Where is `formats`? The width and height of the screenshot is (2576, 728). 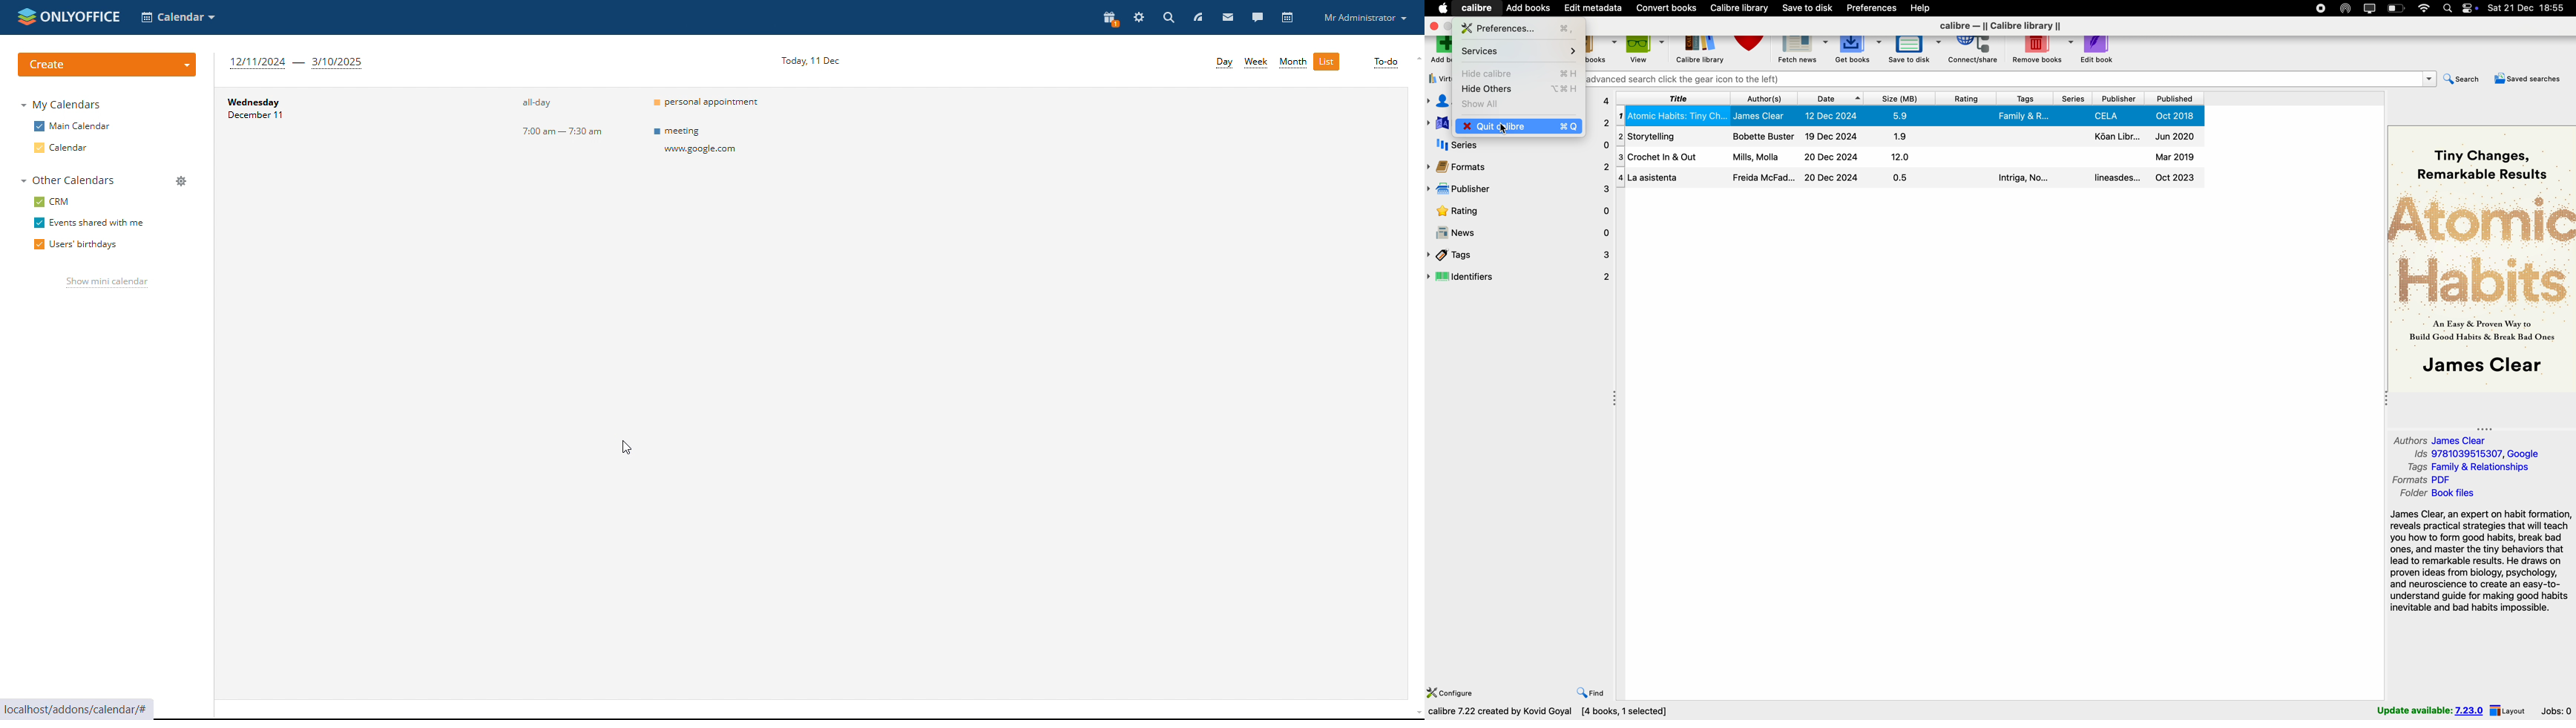 formats is located at coordinates (1519, 167).